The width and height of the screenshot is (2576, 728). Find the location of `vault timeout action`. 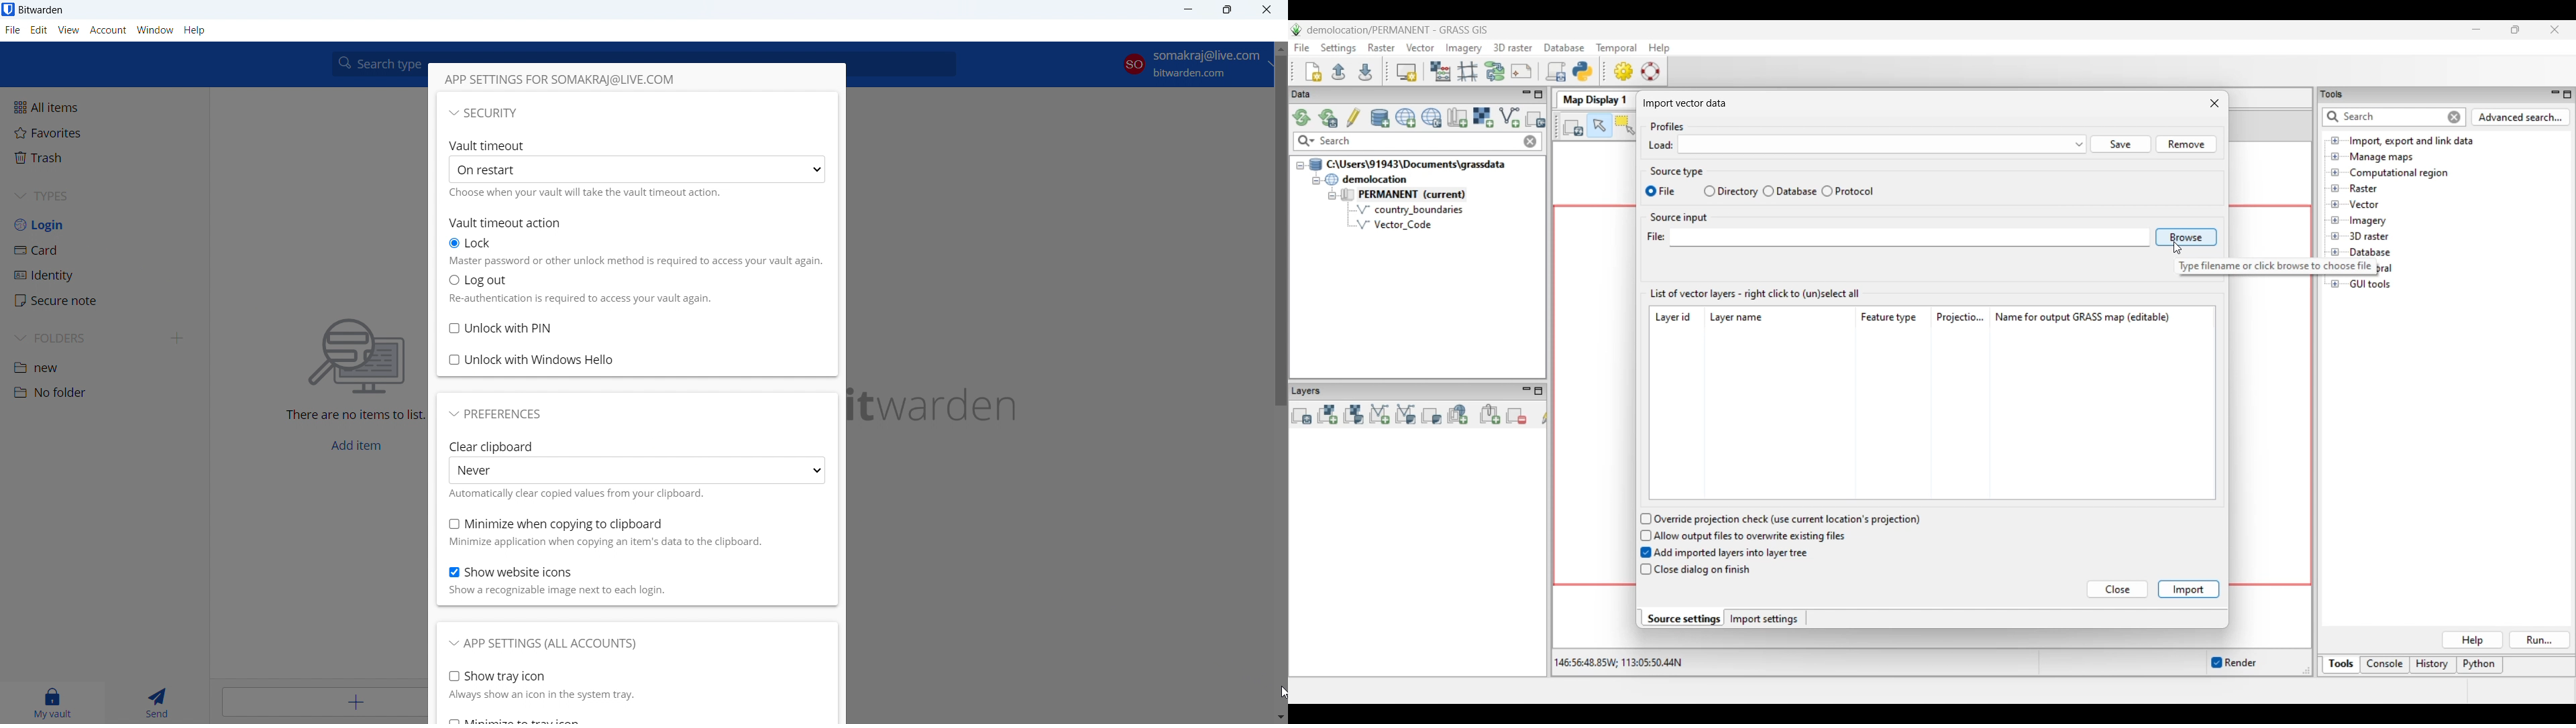

vault timeout action is located at coordinates (506, 222).